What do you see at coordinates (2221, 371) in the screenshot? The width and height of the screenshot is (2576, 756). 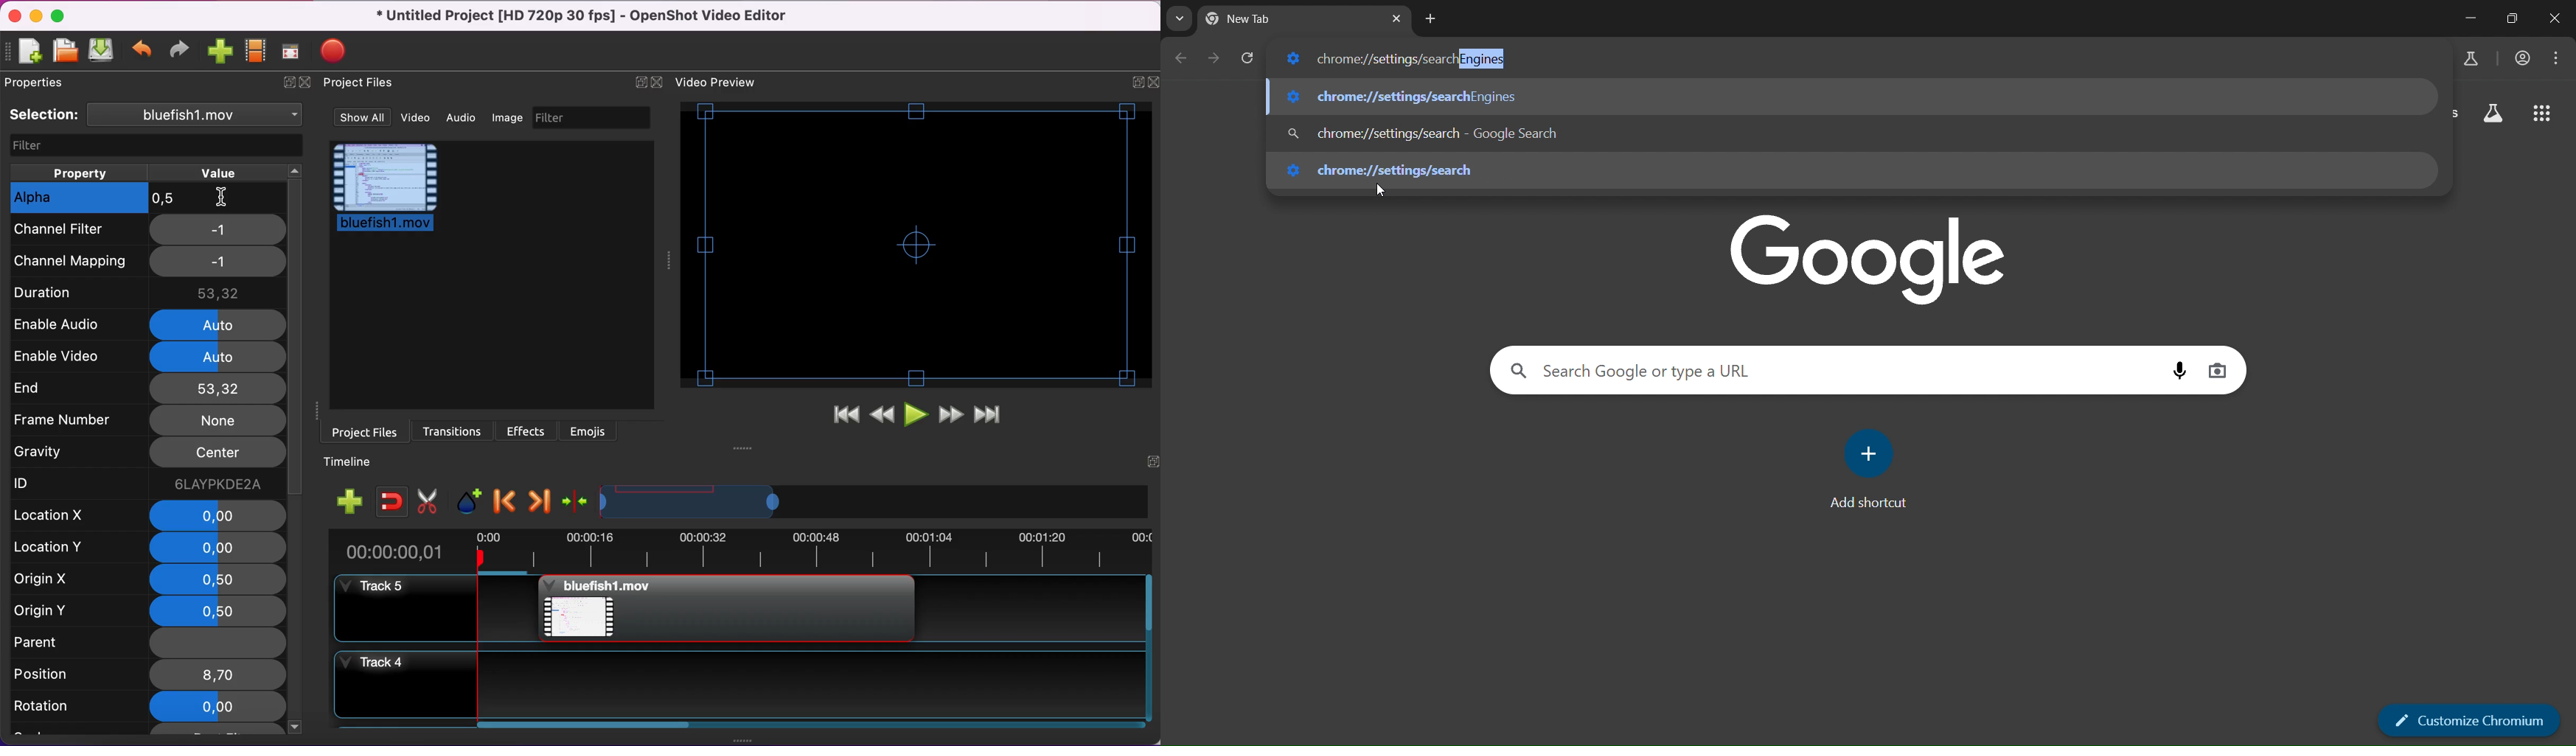 I see `image search` at bounding box center [2221, 371].